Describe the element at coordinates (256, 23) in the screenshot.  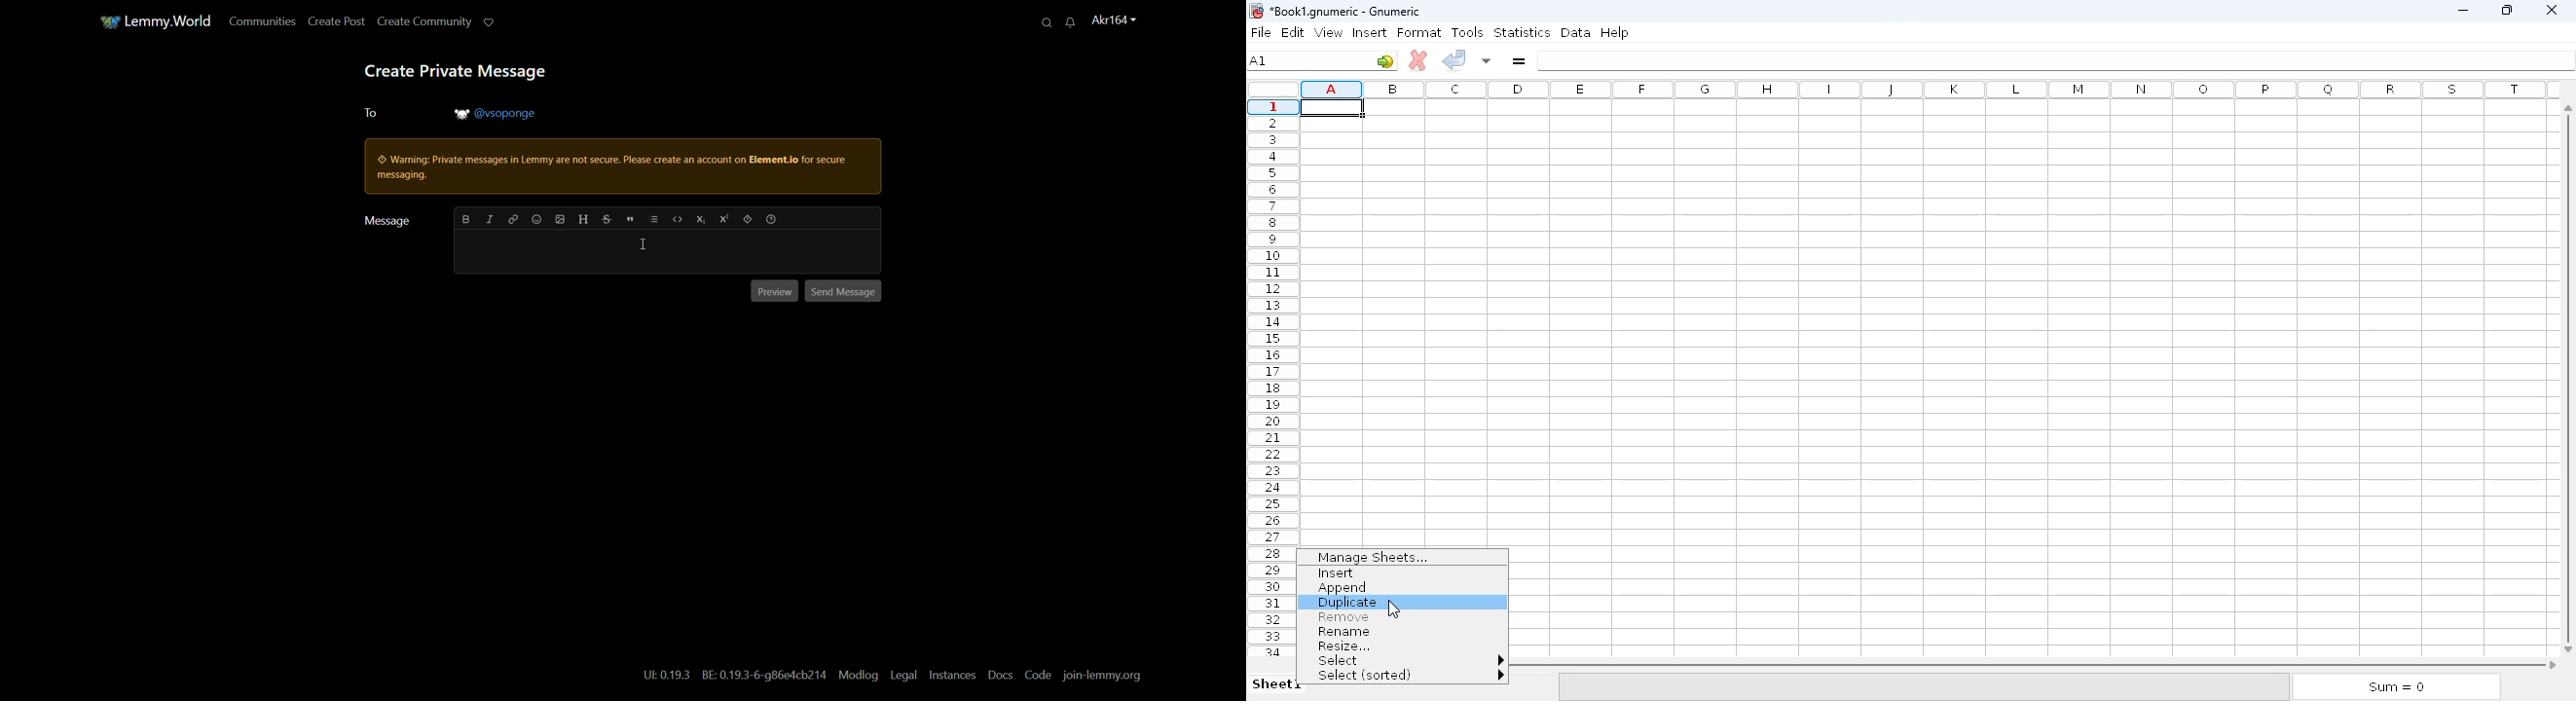
I see `communities` at that location.